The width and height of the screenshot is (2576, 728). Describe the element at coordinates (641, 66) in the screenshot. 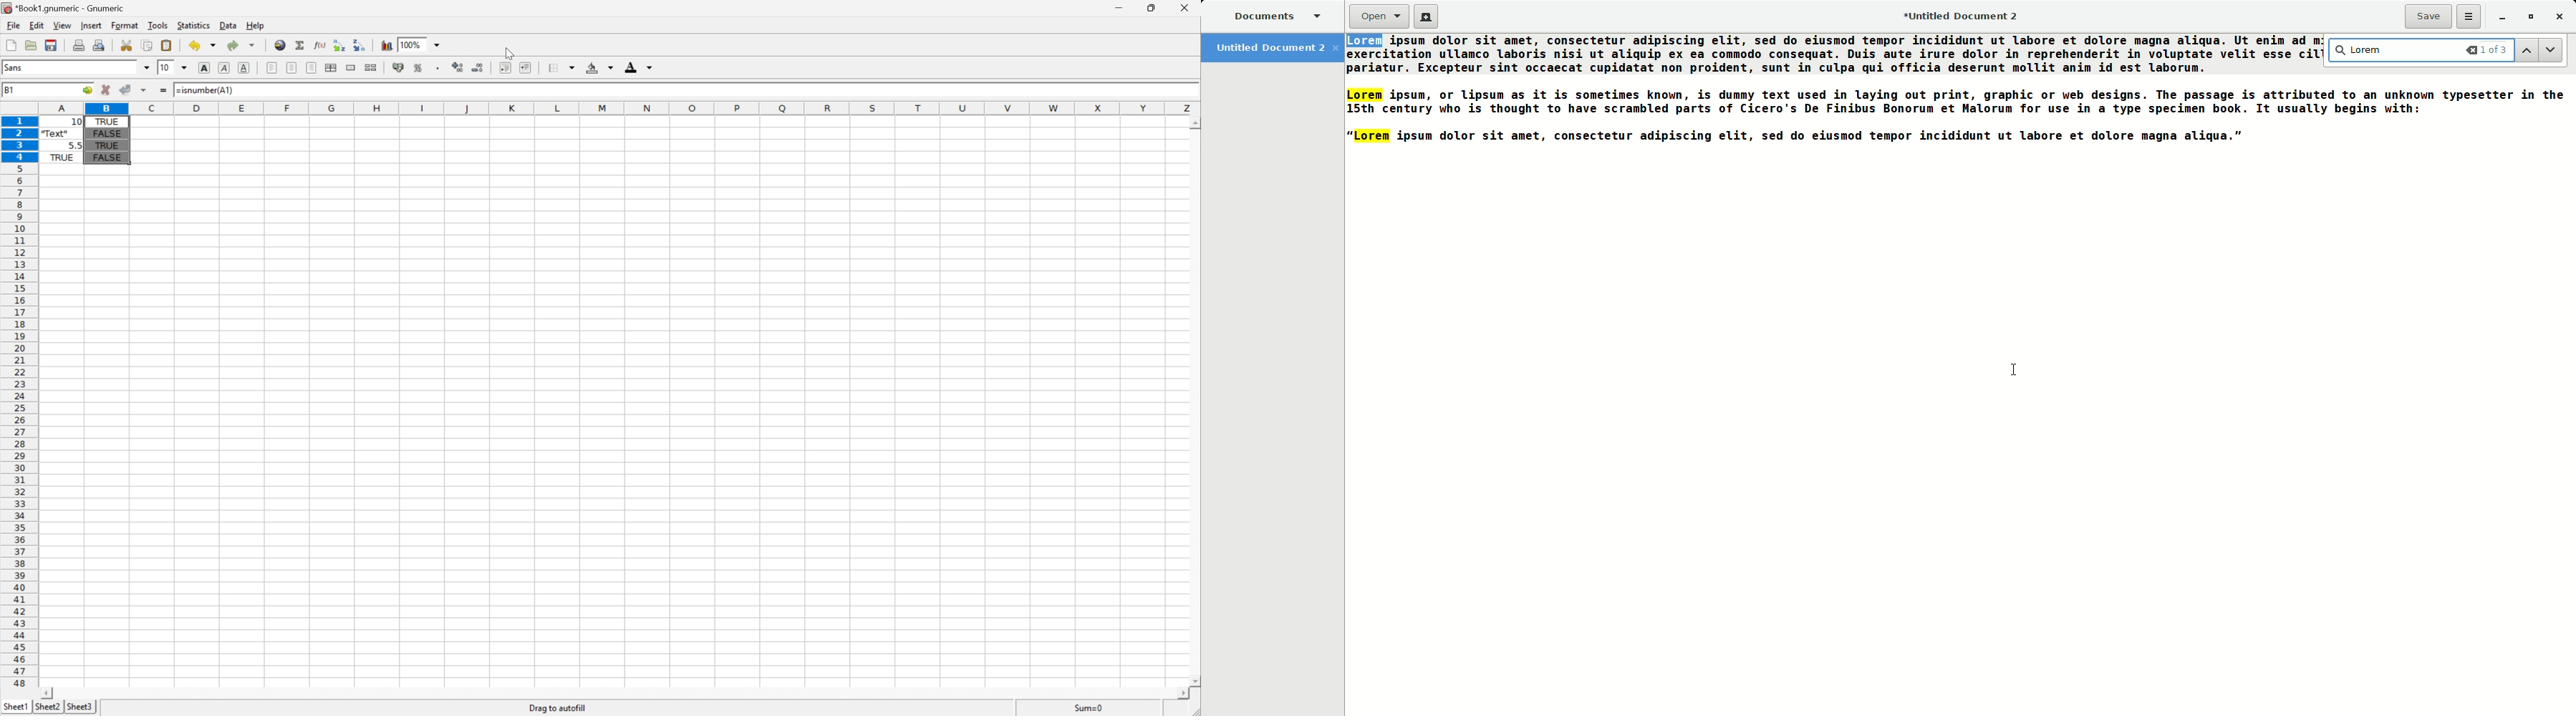

I see `Foreground` at that location.